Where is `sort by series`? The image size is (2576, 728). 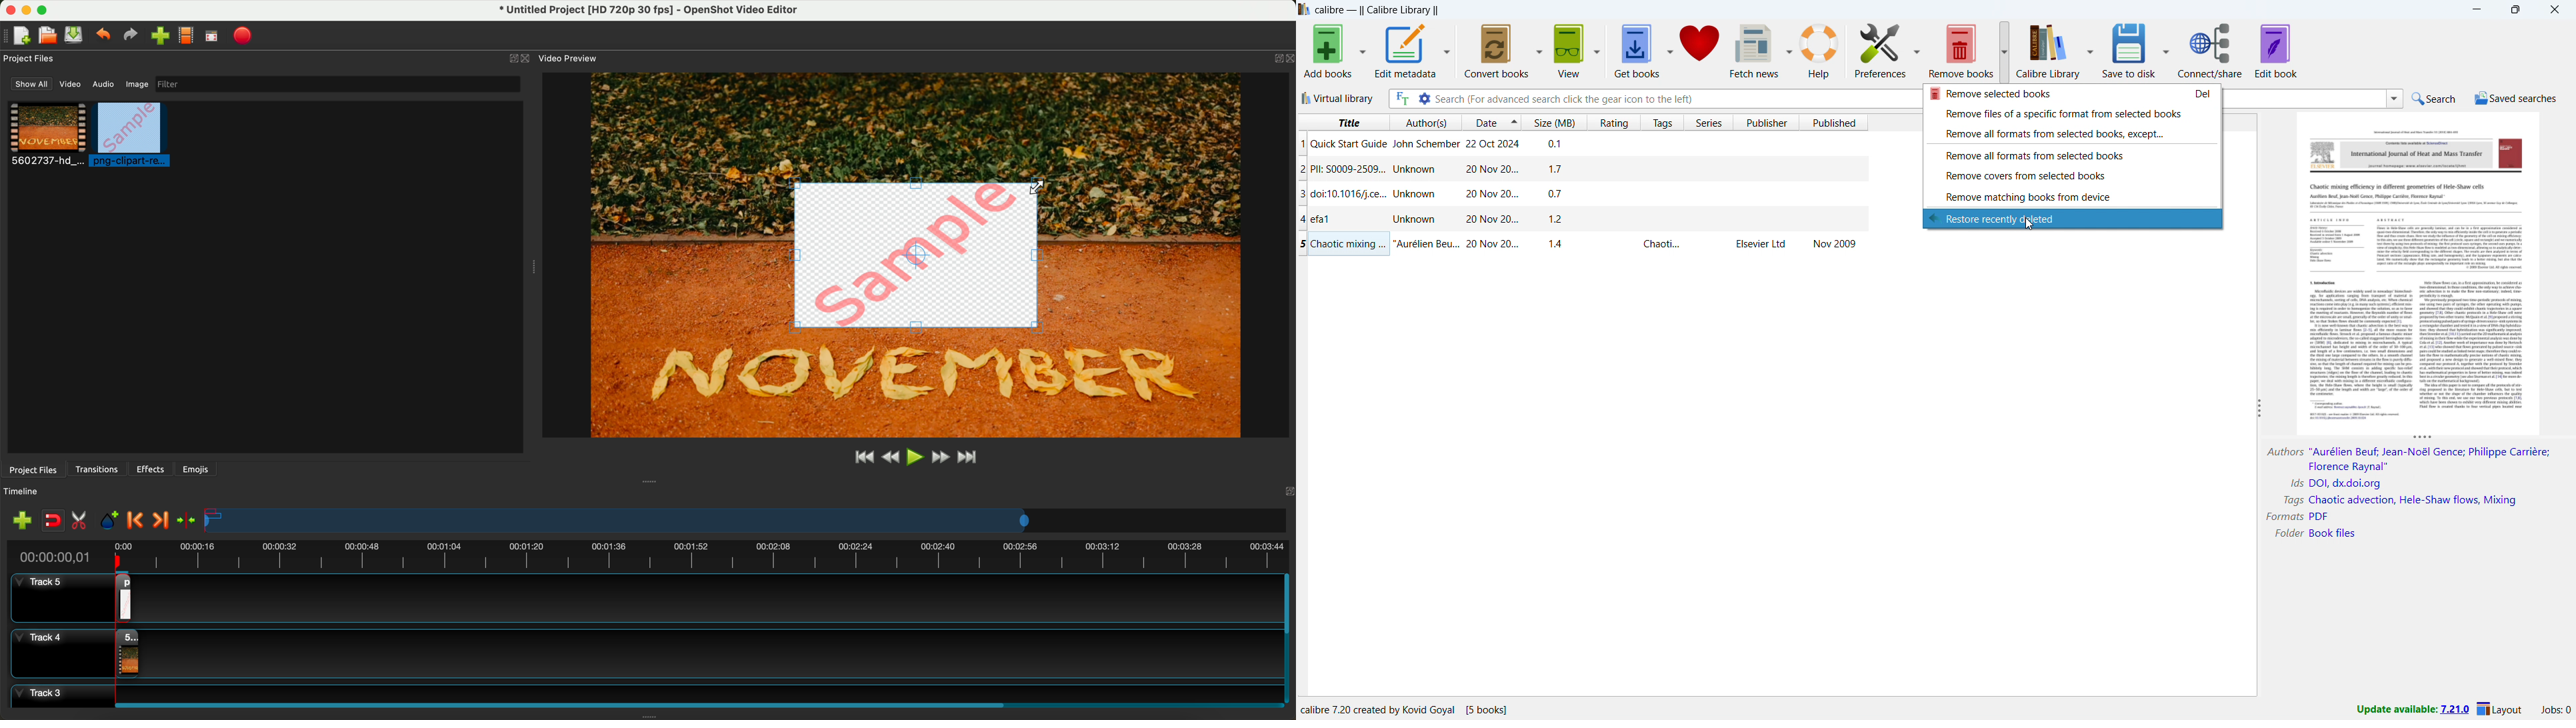
sort by series is located at coordinates (1709, 123).